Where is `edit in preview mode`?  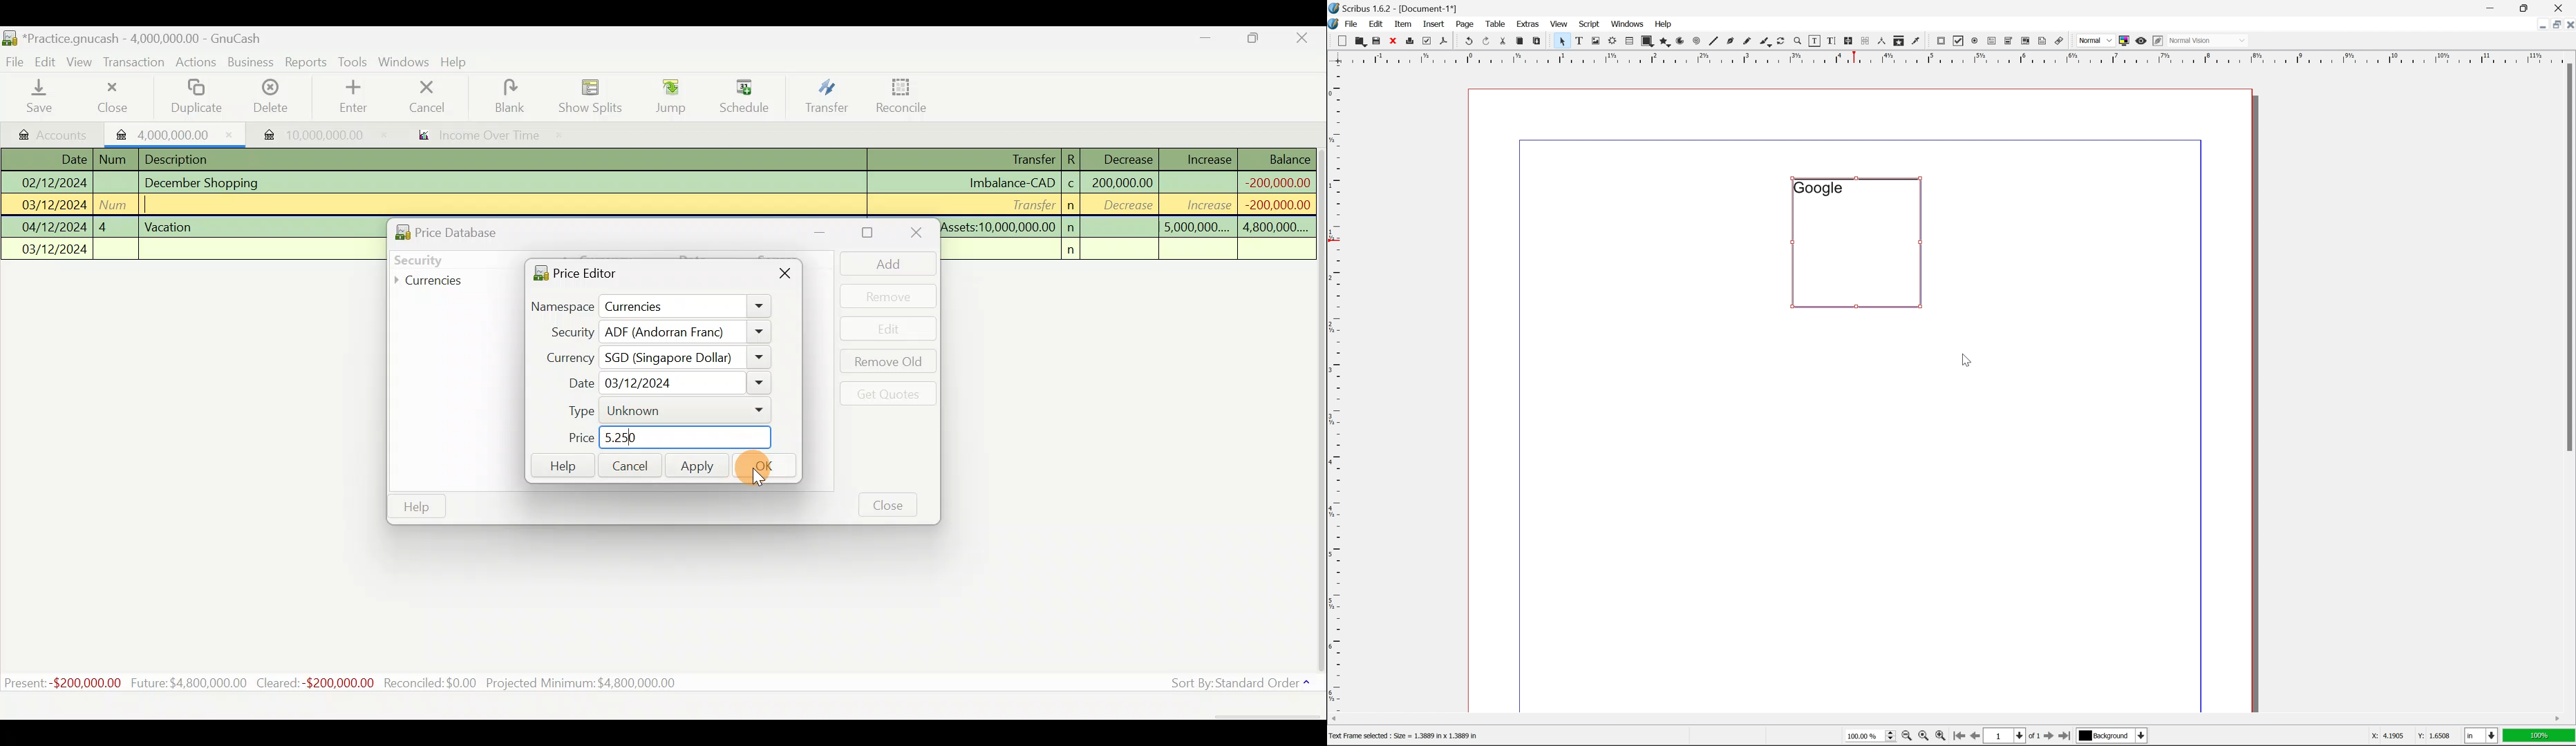
edit in preview mode is located at coordinates (2157, 41).